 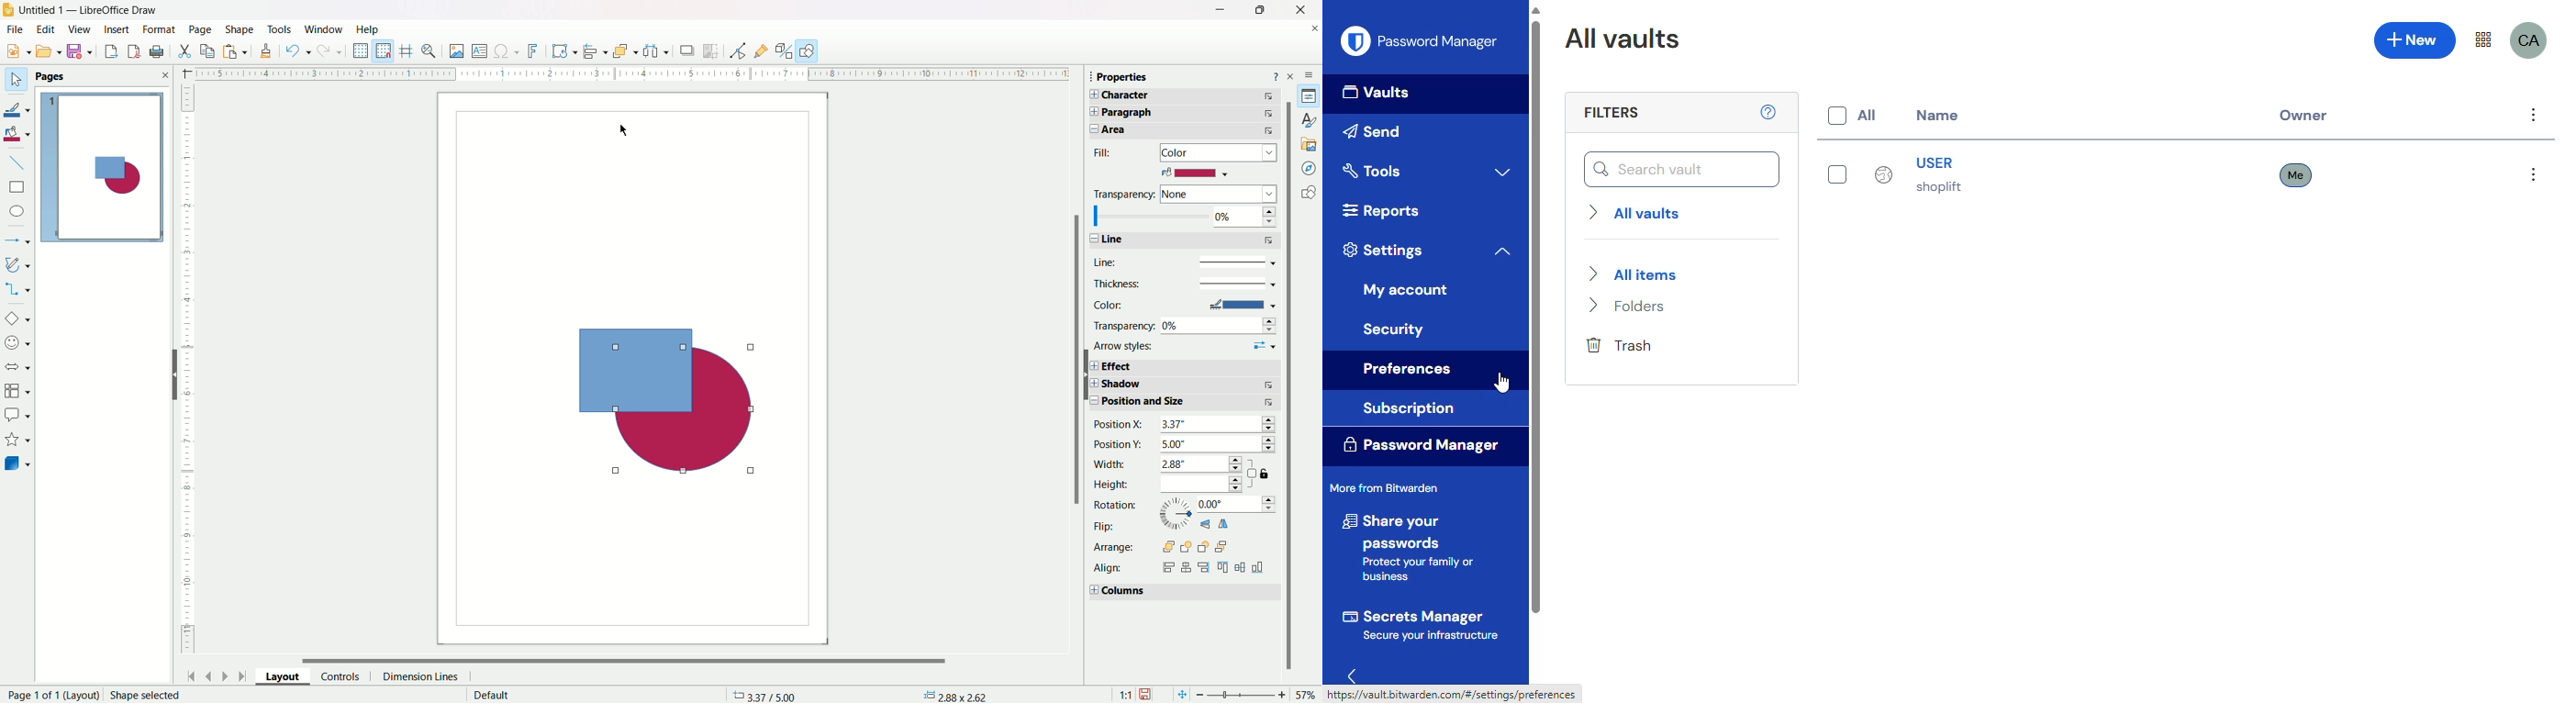 I want to click on vaults, so click(x=1378, y=95).